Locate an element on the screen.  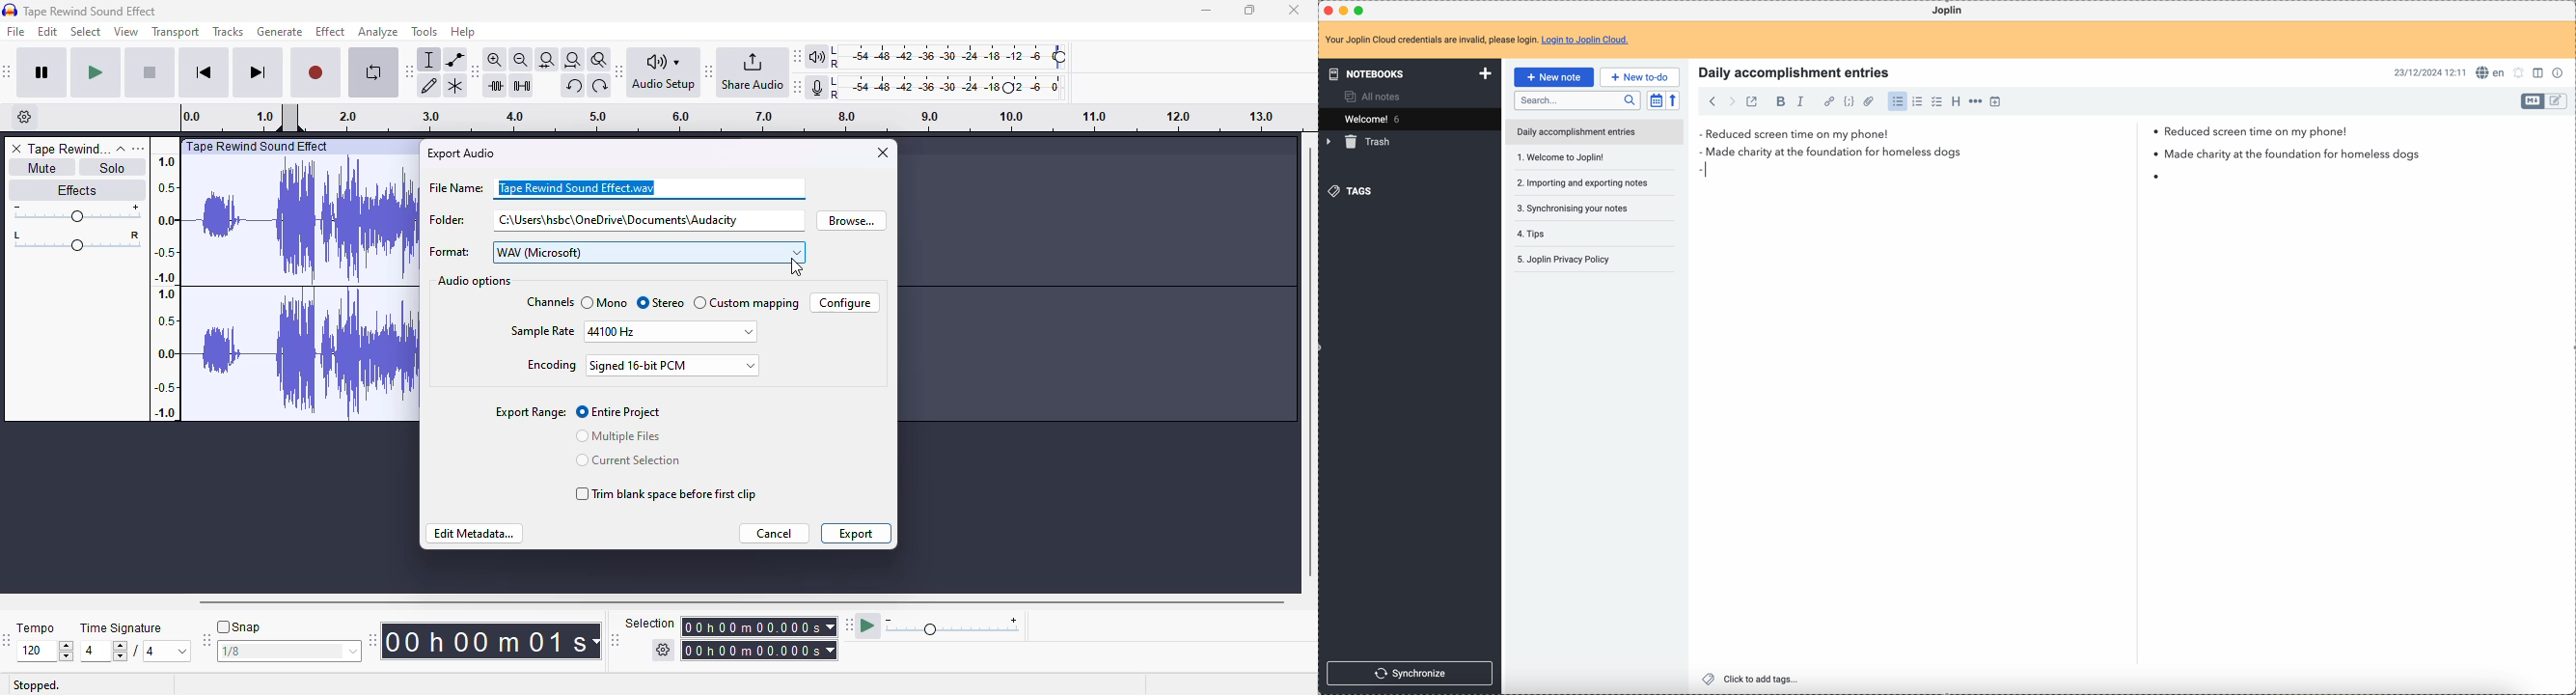
stereo is located at coordinates (681, 303).